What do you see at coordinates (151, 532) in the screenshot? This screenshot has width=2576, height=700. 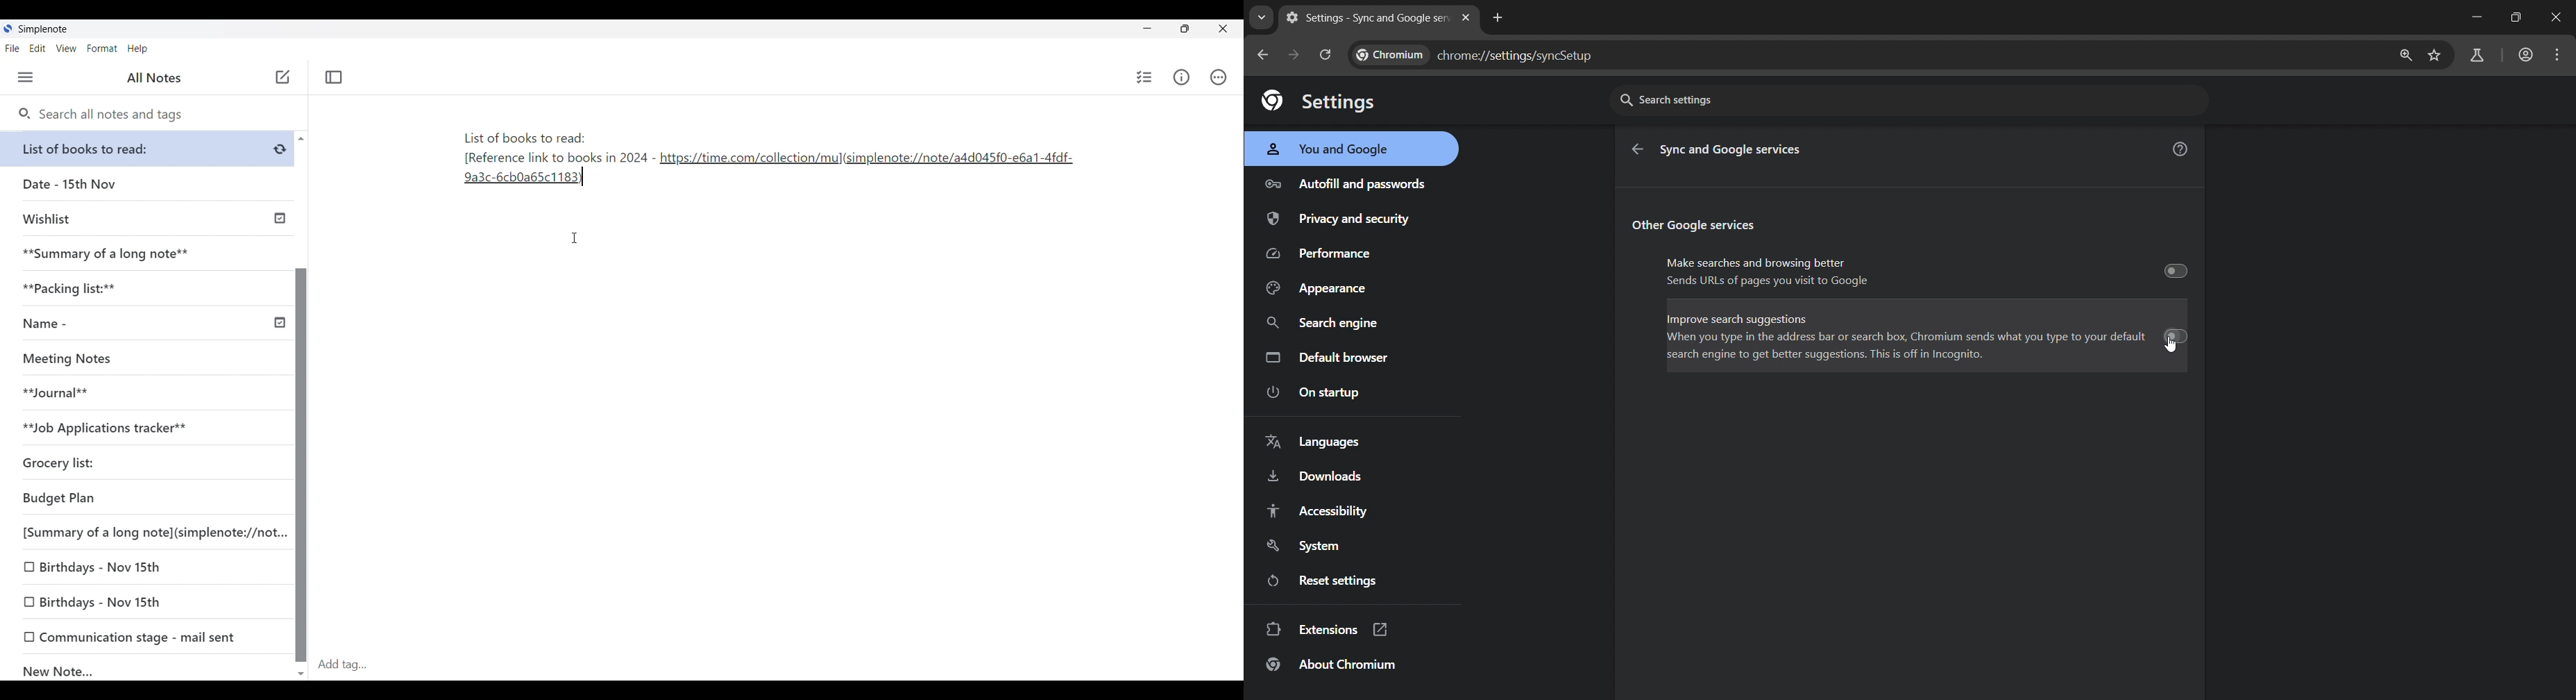 I see `[Summary of a long note](simplenote://not...` at bounding box center [151, 532].